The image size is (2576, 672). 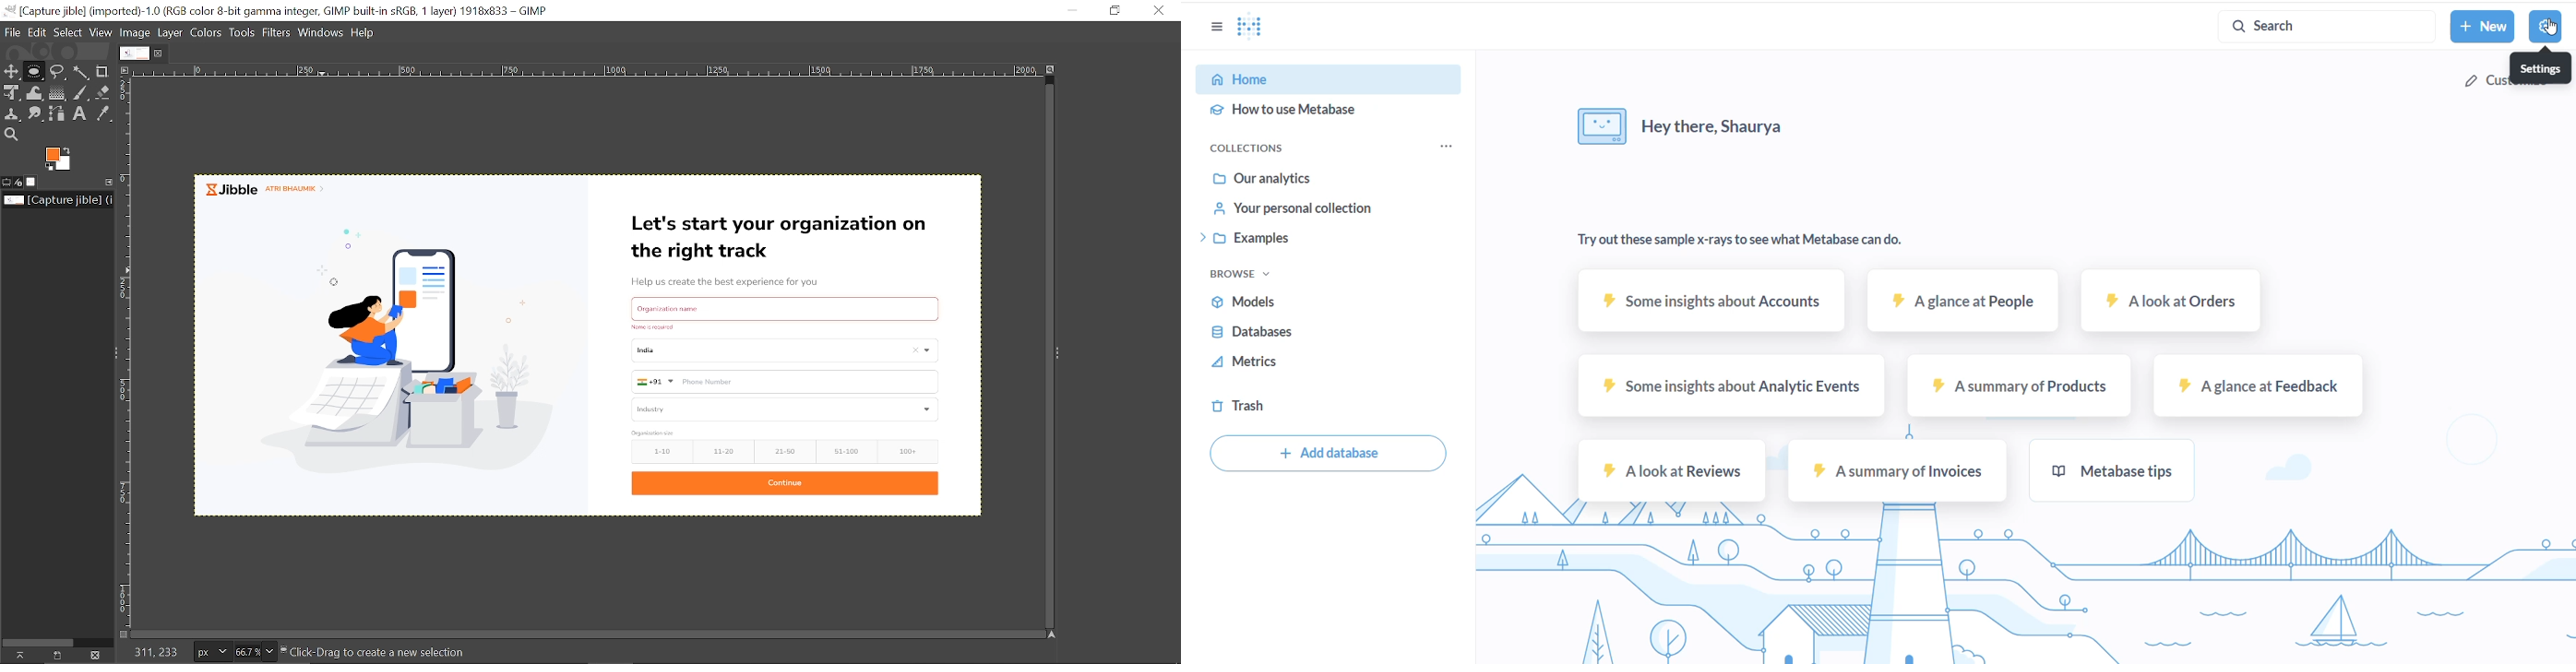 I want to click on A summary of invoices, so click(x=1898, y=473).